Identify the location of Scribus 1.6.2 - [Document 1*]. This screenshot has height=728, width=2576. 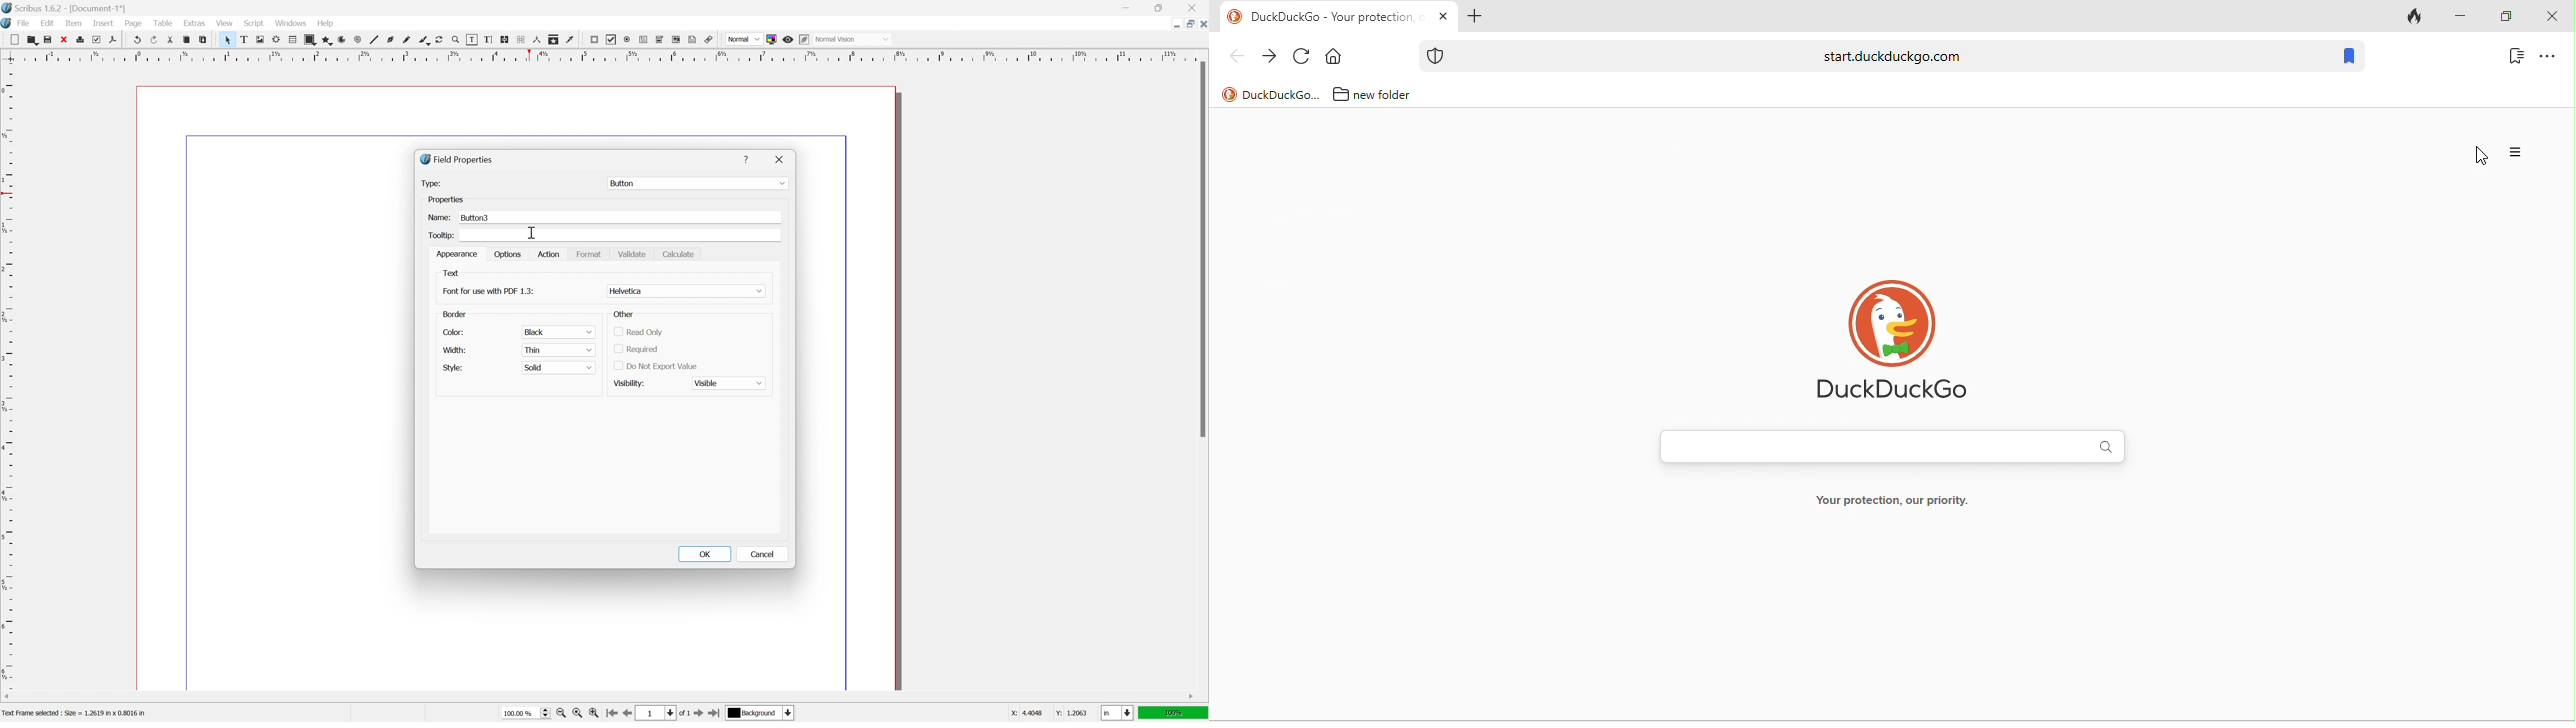
(76, 9).